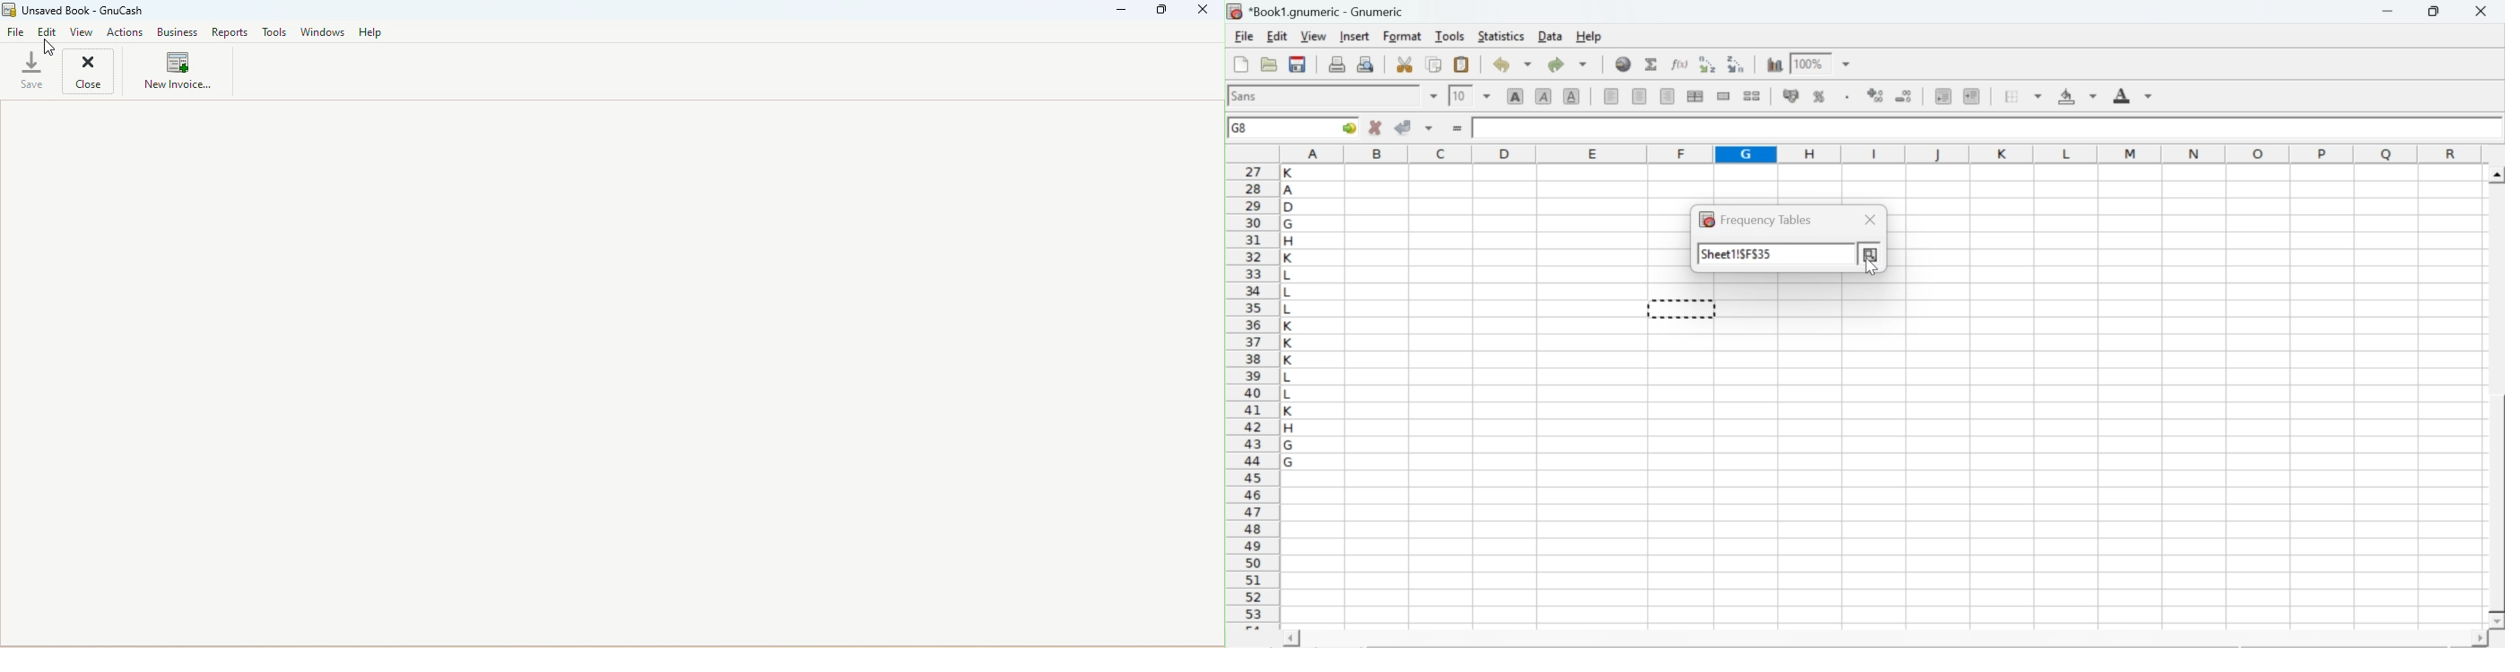  I want to click on center horizontally, so click(1695, 96).